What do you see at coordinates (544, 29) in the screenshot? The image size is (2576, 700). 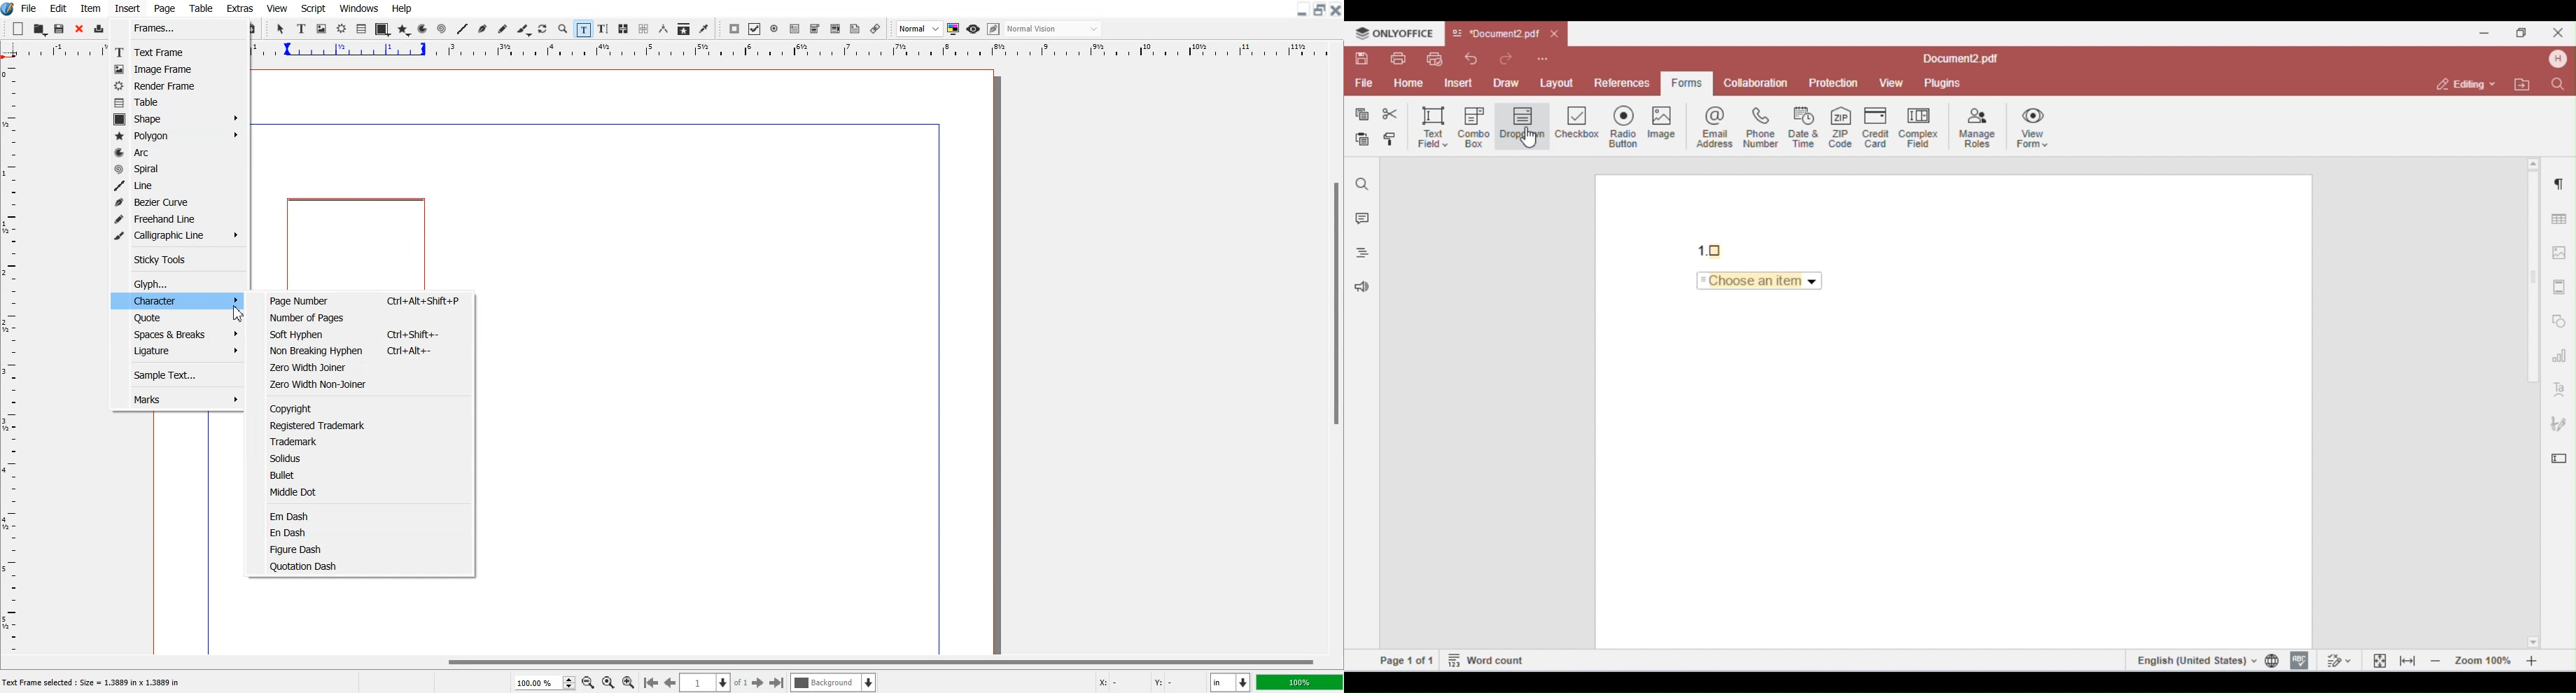 I see `Rotate Item` at bounding box center [544, 29].